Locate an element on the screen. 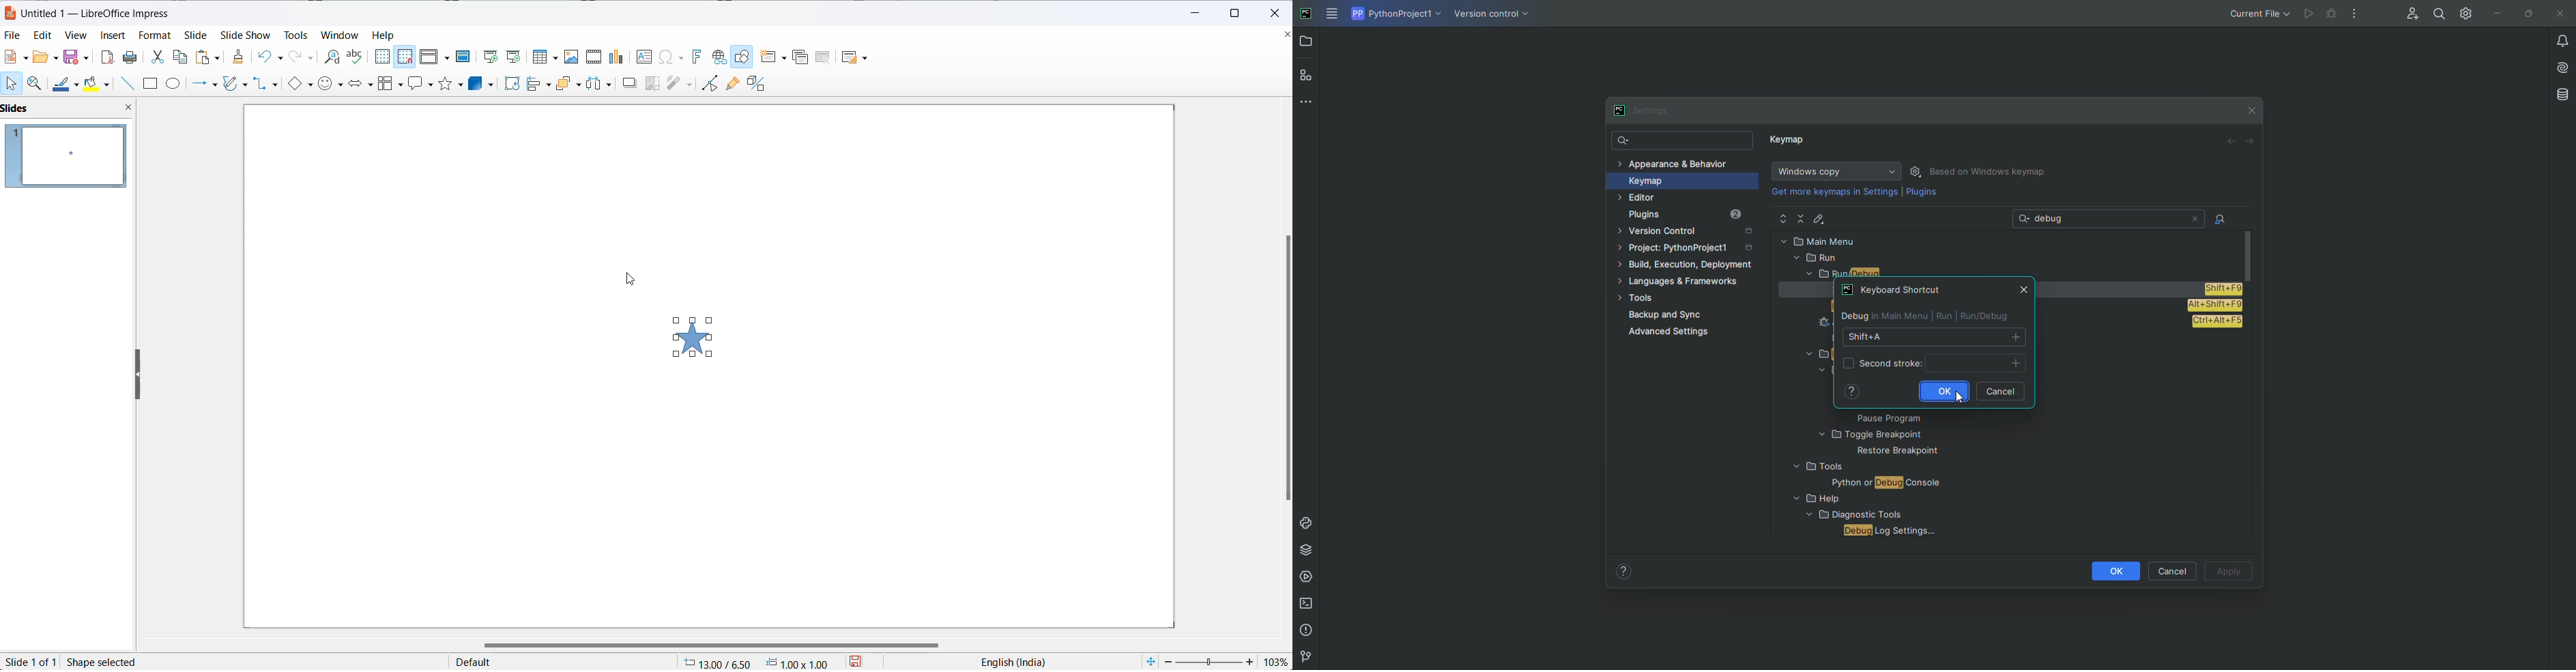 Image resolution: width=2576 pixels, height=672 pixels. find and replace is located at coordinates (330, 58).